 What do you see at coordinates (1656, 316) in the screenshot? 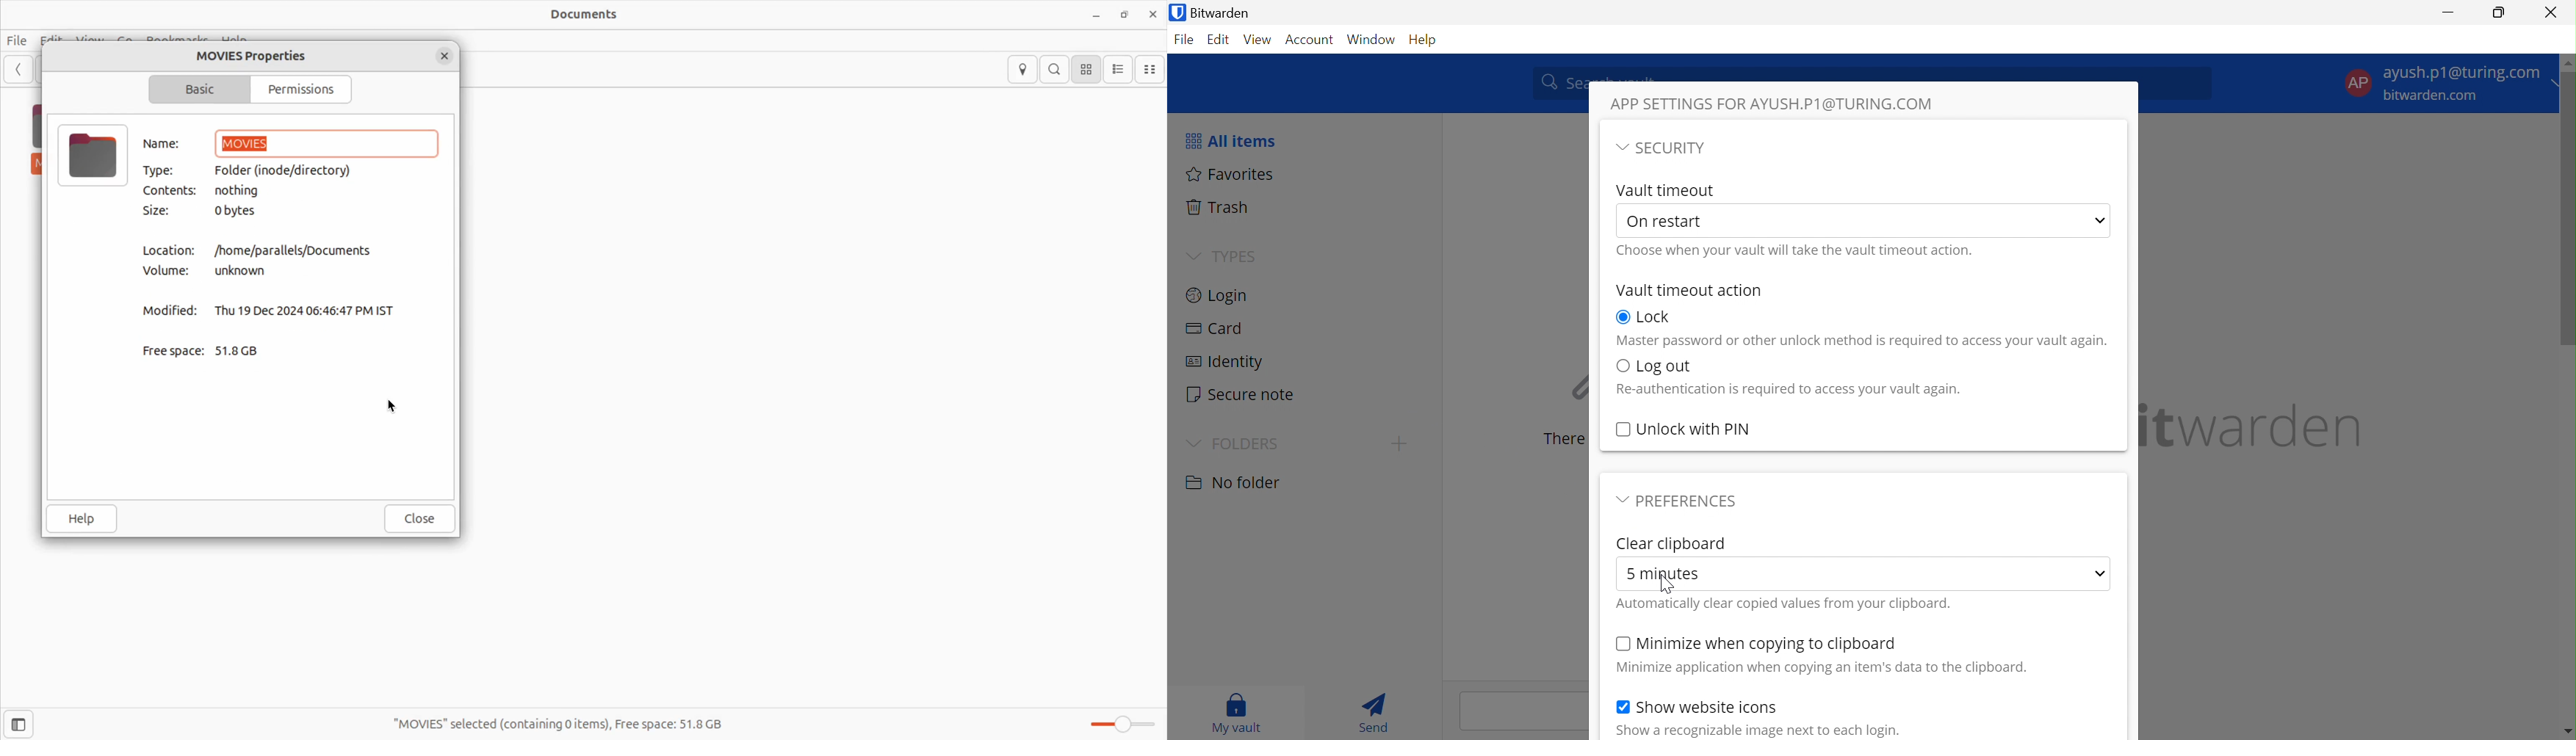
I see `Lock` at bounding box center [1656, 316].